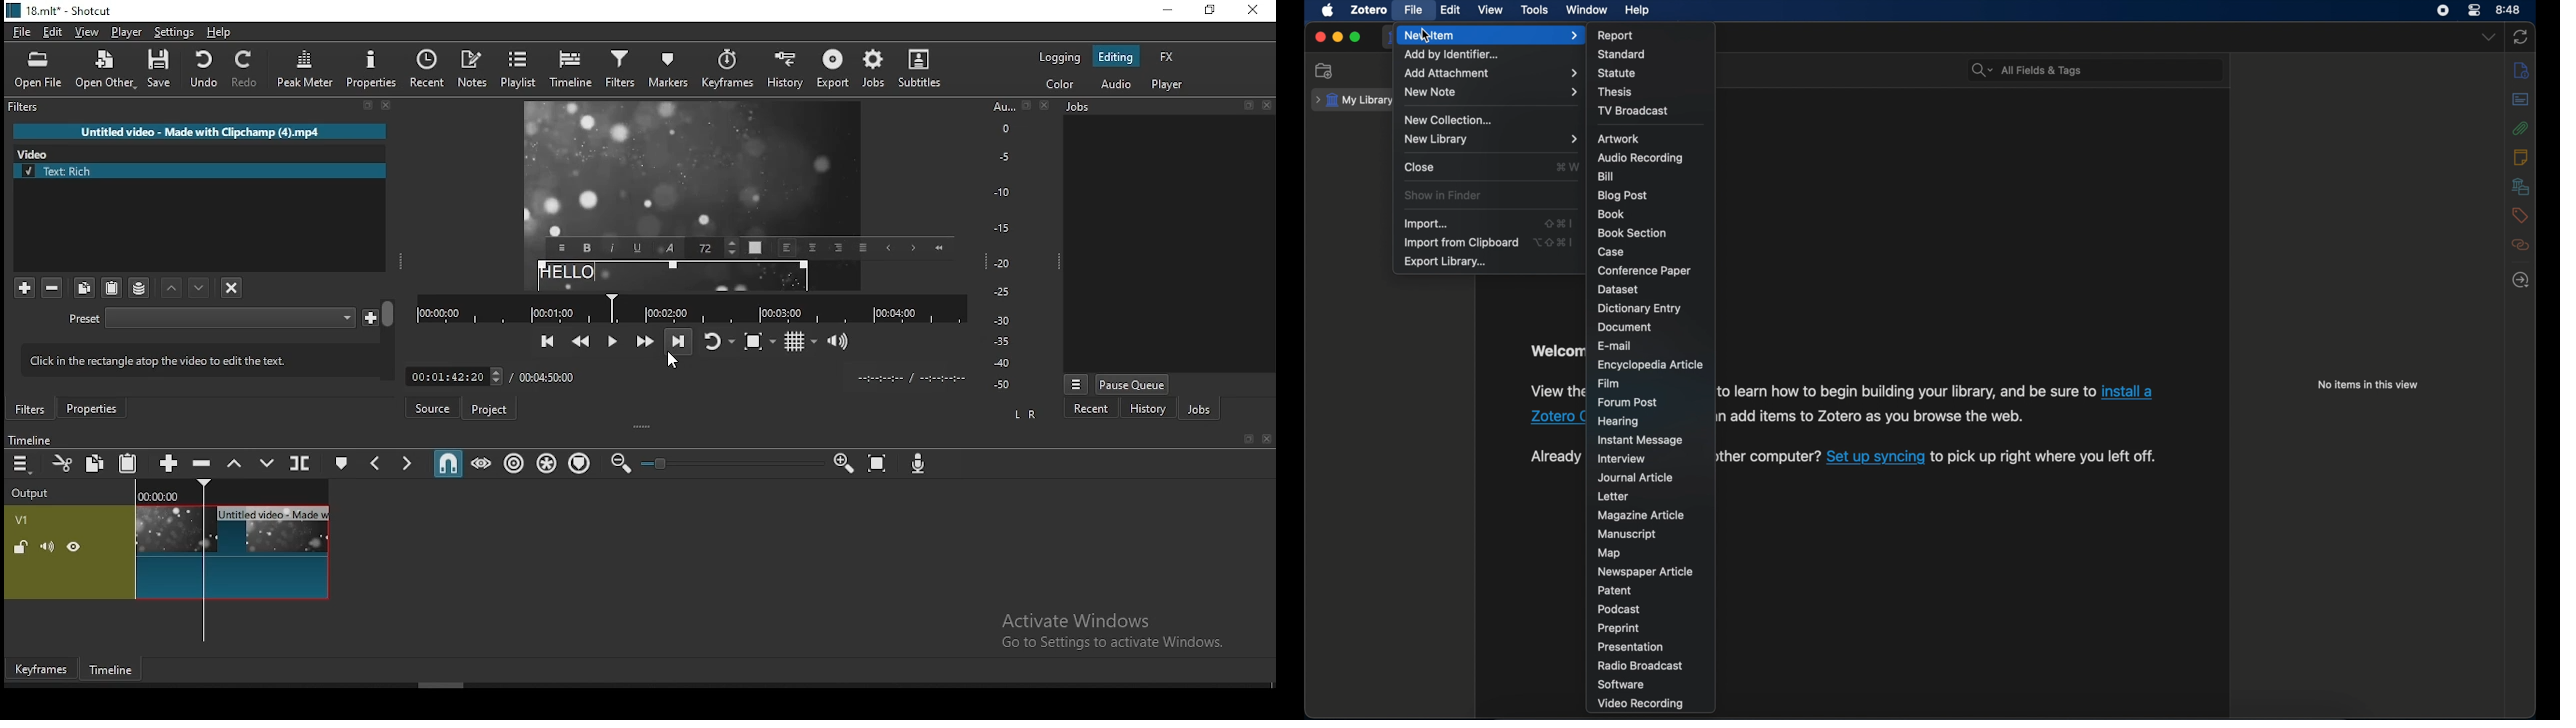  I want to click on record audio, so click(919, 464).